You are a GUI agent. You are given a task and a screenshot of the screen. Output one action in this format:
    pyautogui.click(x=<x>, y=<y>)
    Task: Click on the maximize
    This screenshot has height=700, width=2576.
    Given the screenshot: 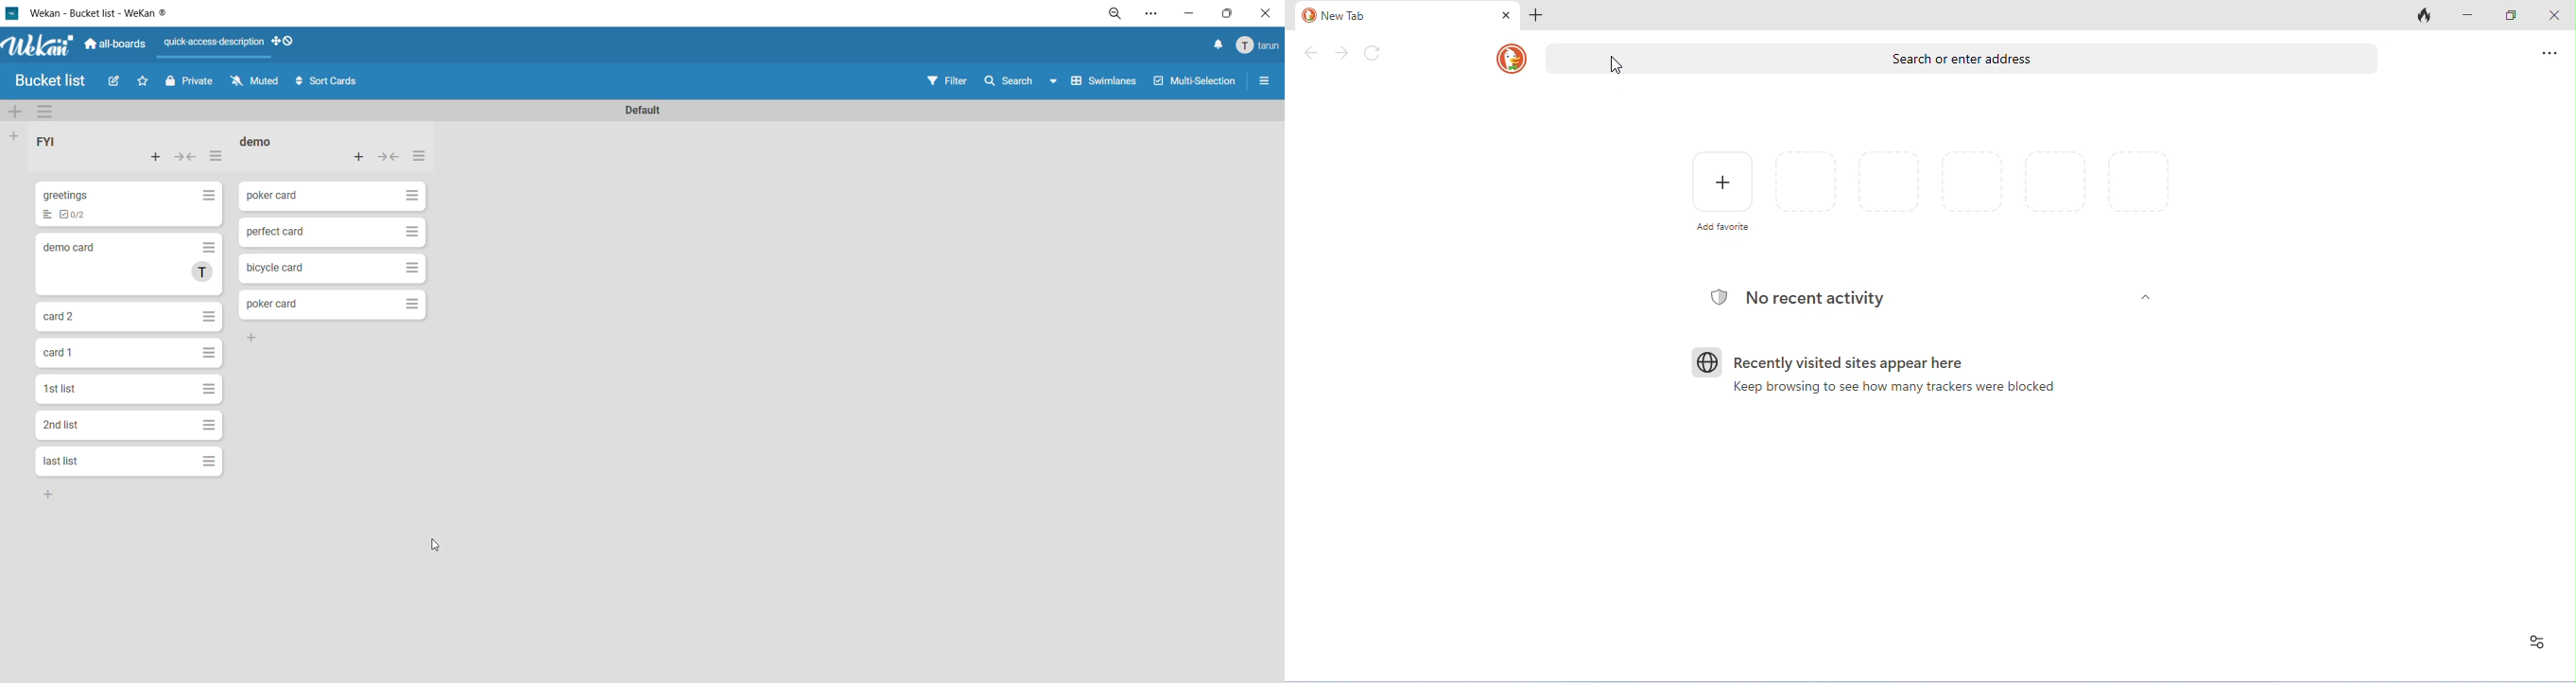 What is the action you would take?
    pyautogui.click(x=1225, y=13)
    